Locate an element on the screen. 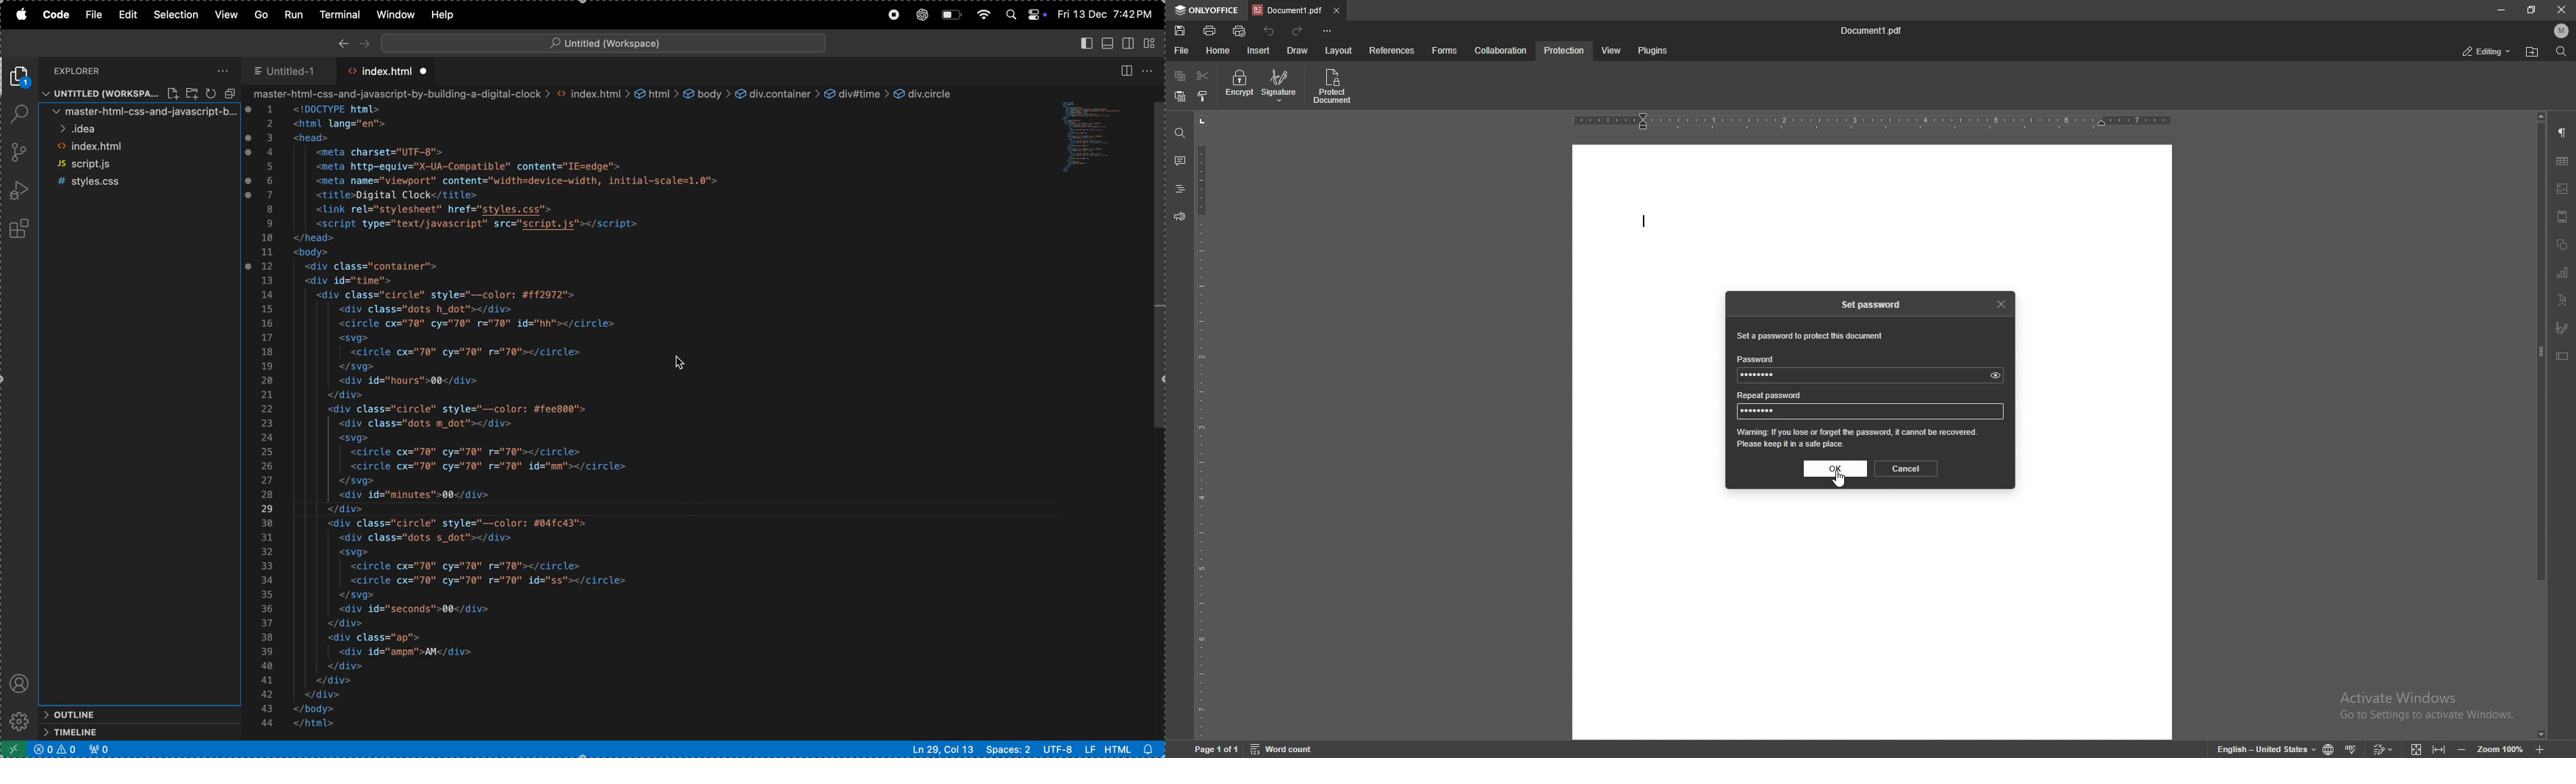  source control is located at coordinates (19, 153).